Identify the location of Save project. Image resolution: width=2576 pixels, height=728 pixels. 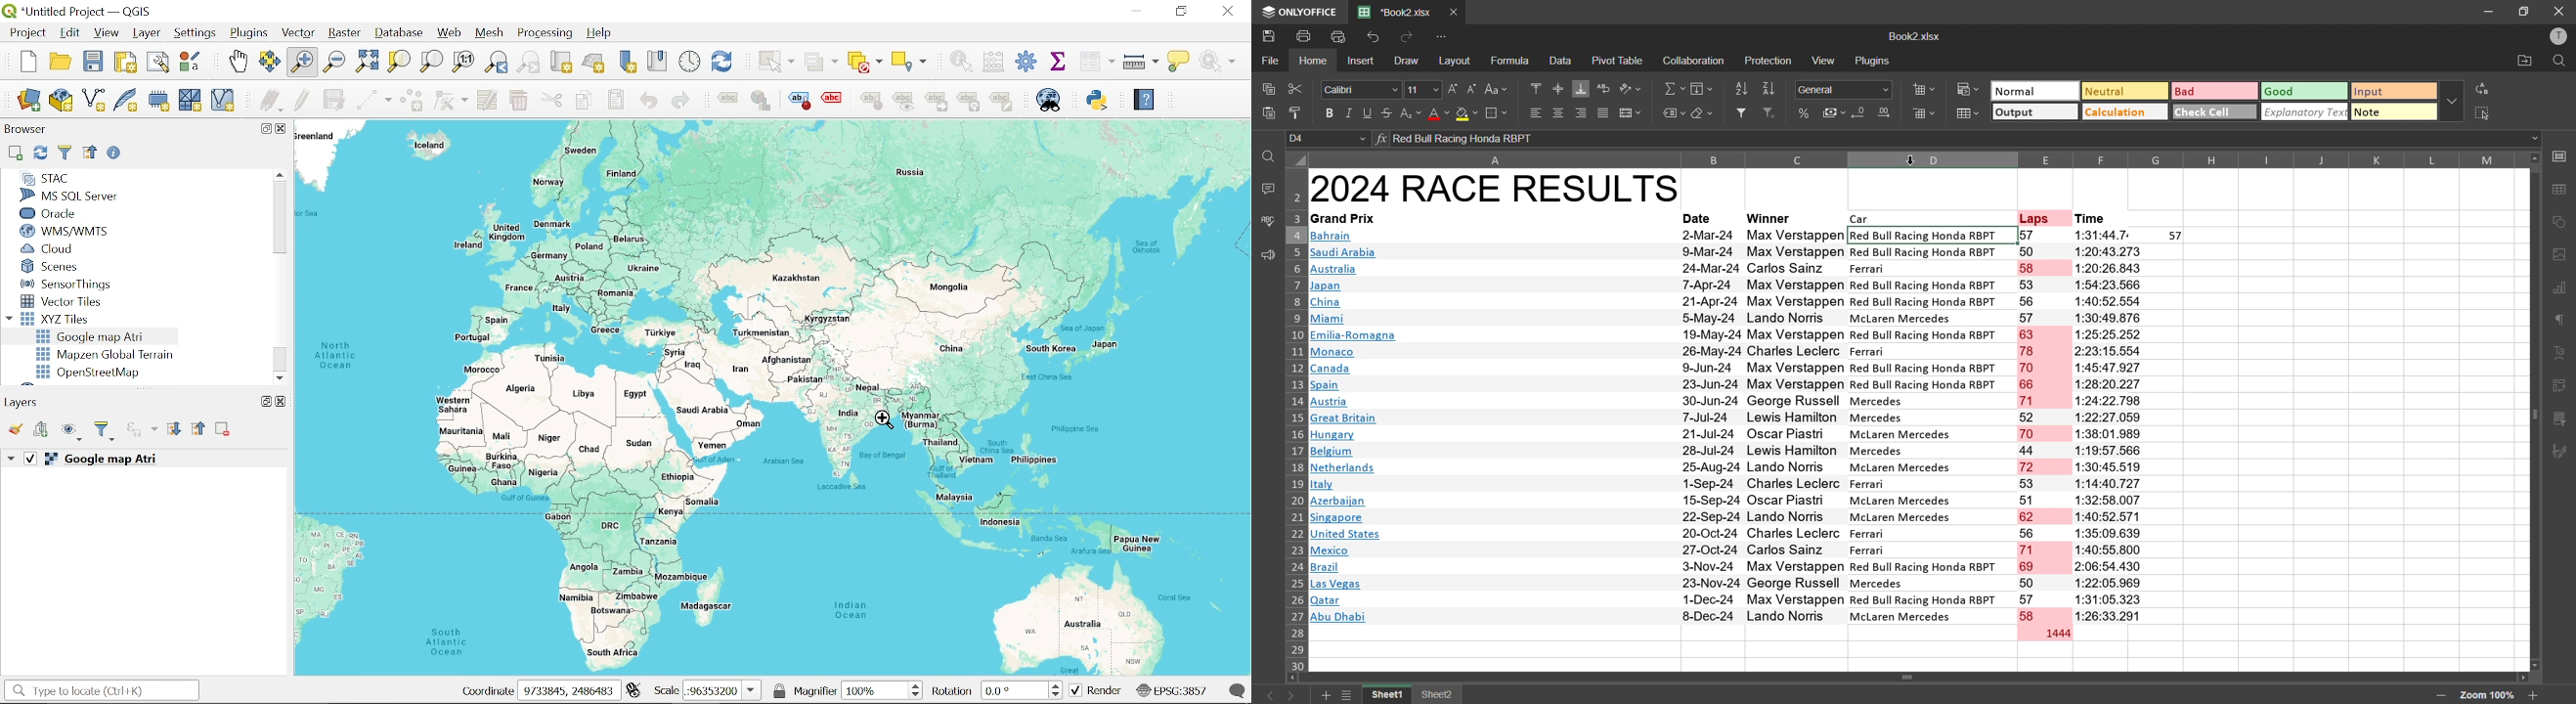
(93, 62).